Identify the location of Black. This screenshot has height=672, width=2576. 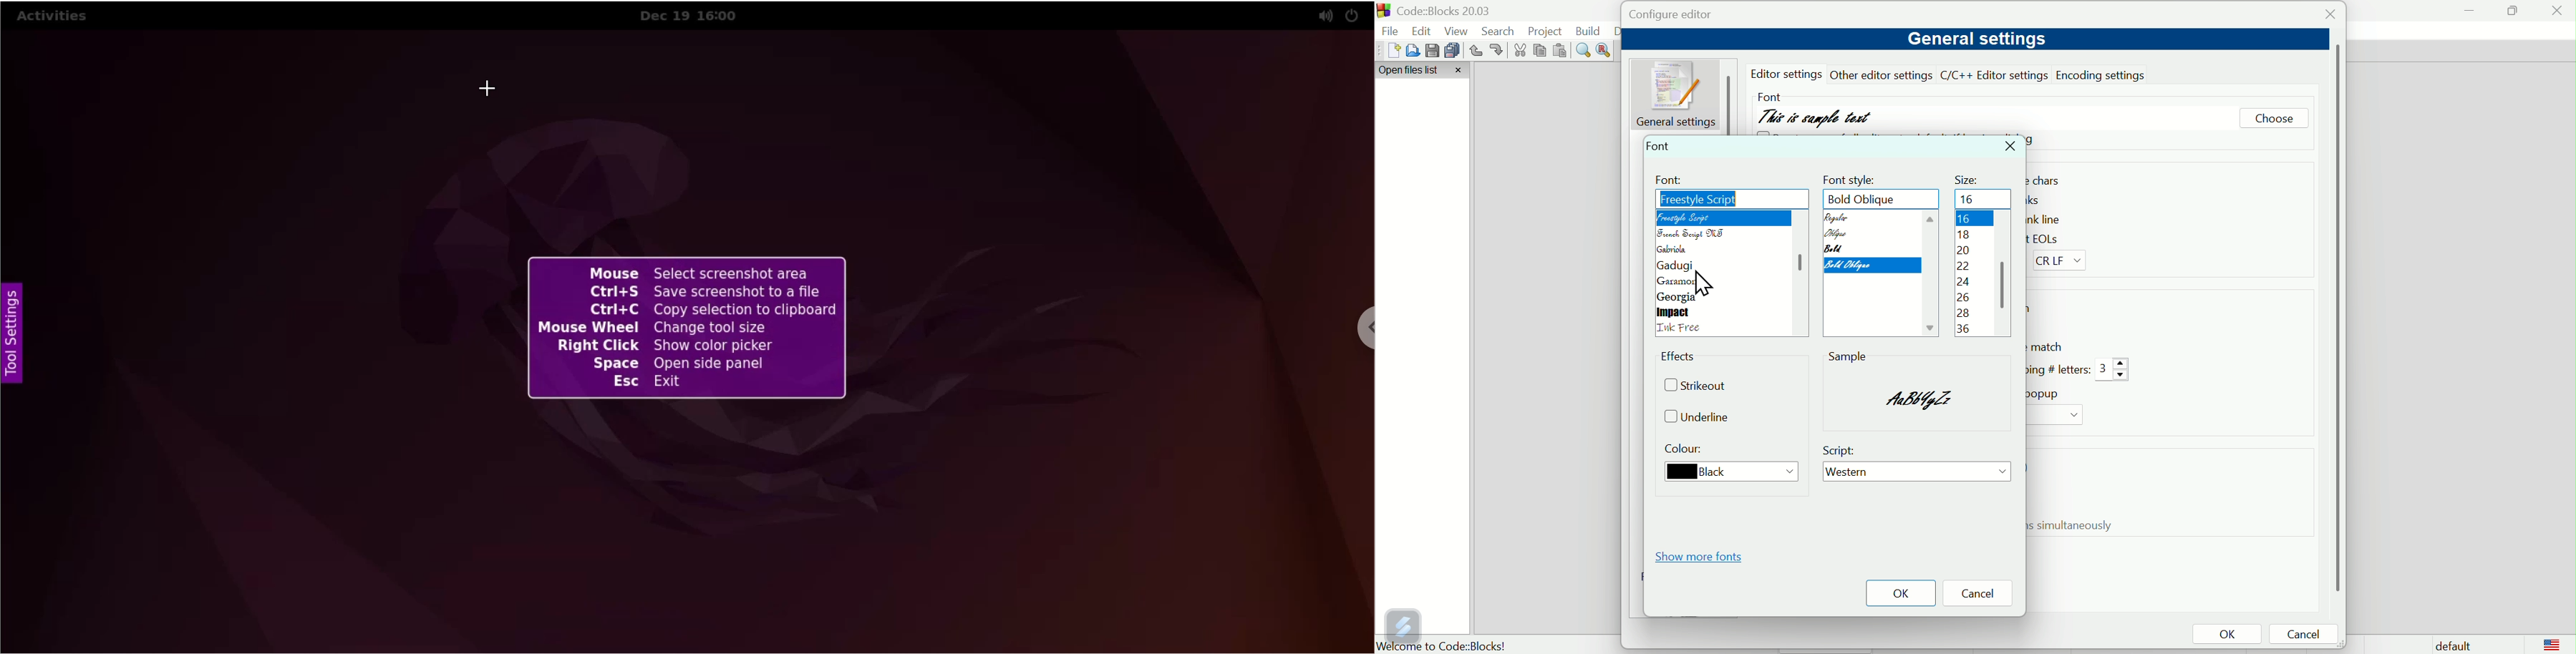
(1726, 473).